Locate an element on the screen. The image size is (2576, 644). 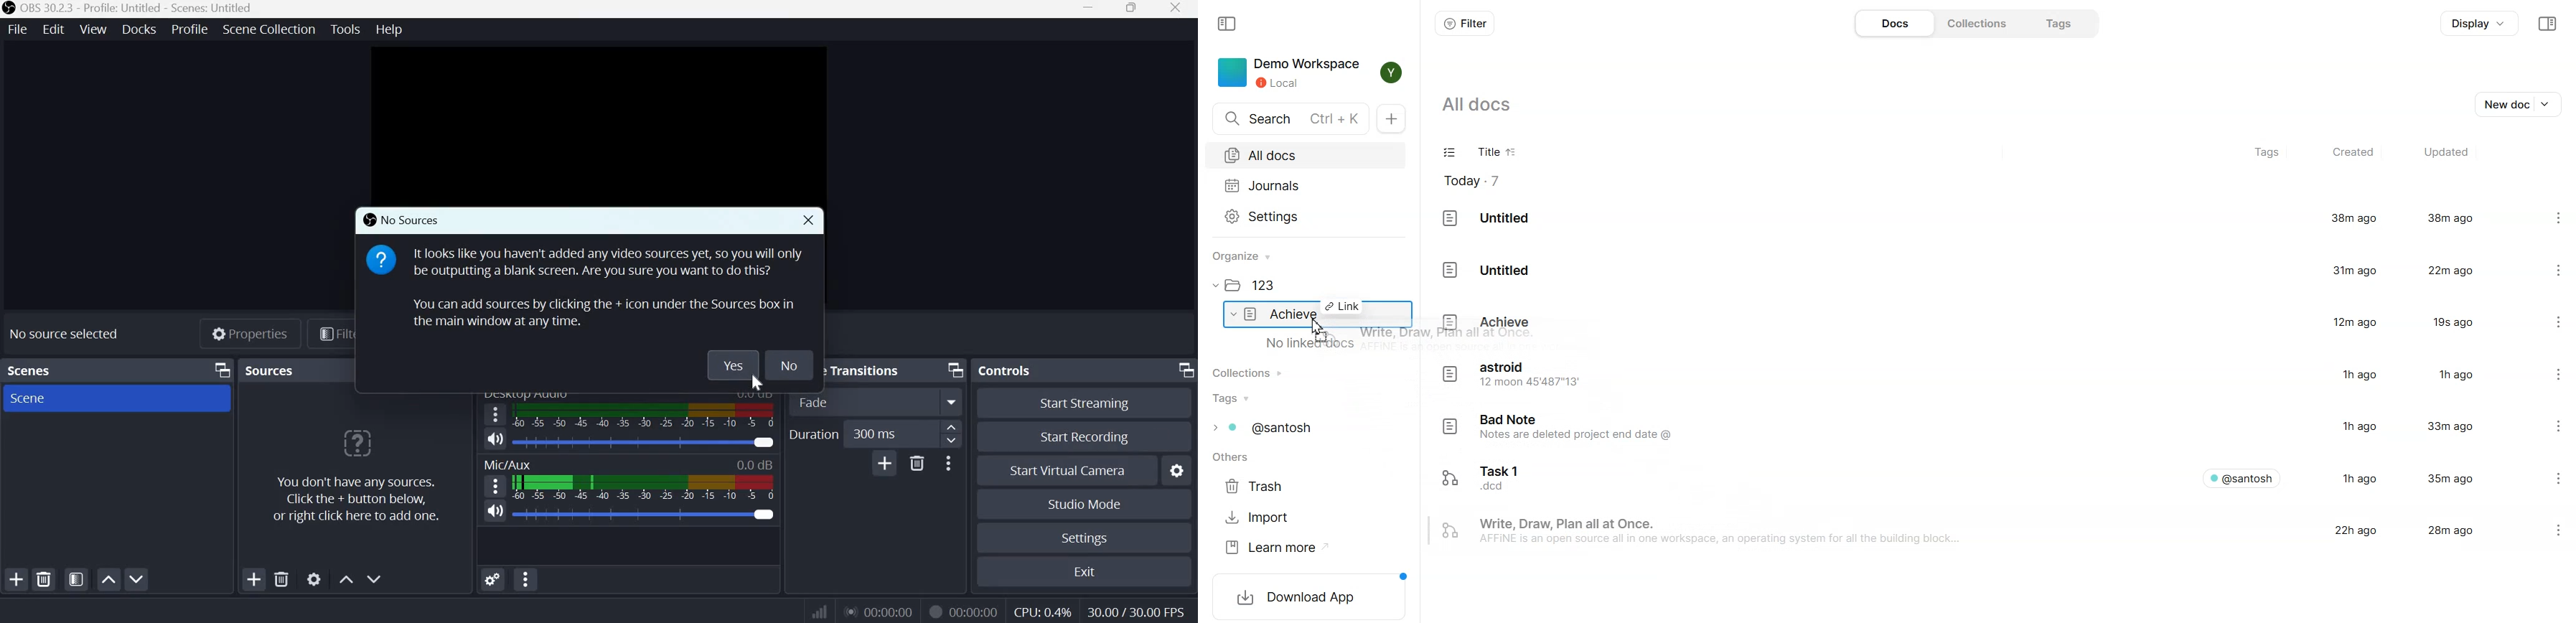
Move scene down is located at coordinates (138, 577).